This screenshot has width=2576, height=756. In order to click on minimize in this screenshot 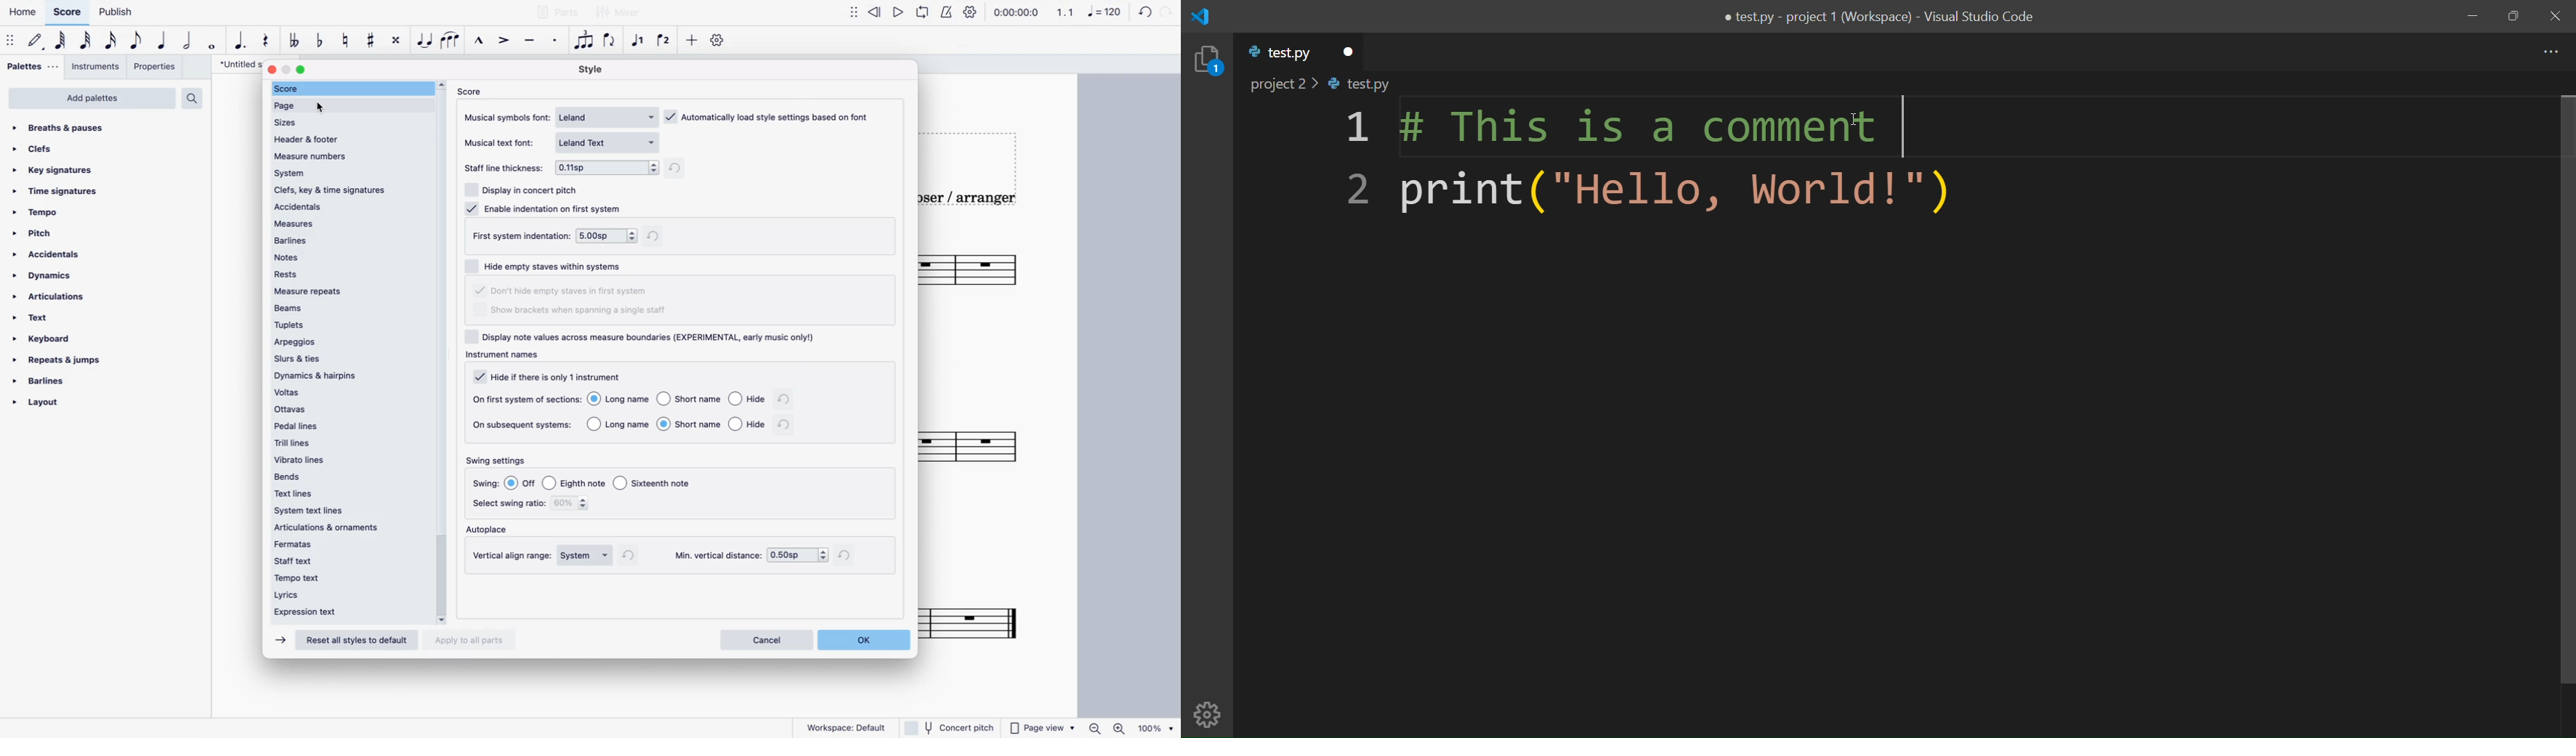, I will do `click(288, 69)`.